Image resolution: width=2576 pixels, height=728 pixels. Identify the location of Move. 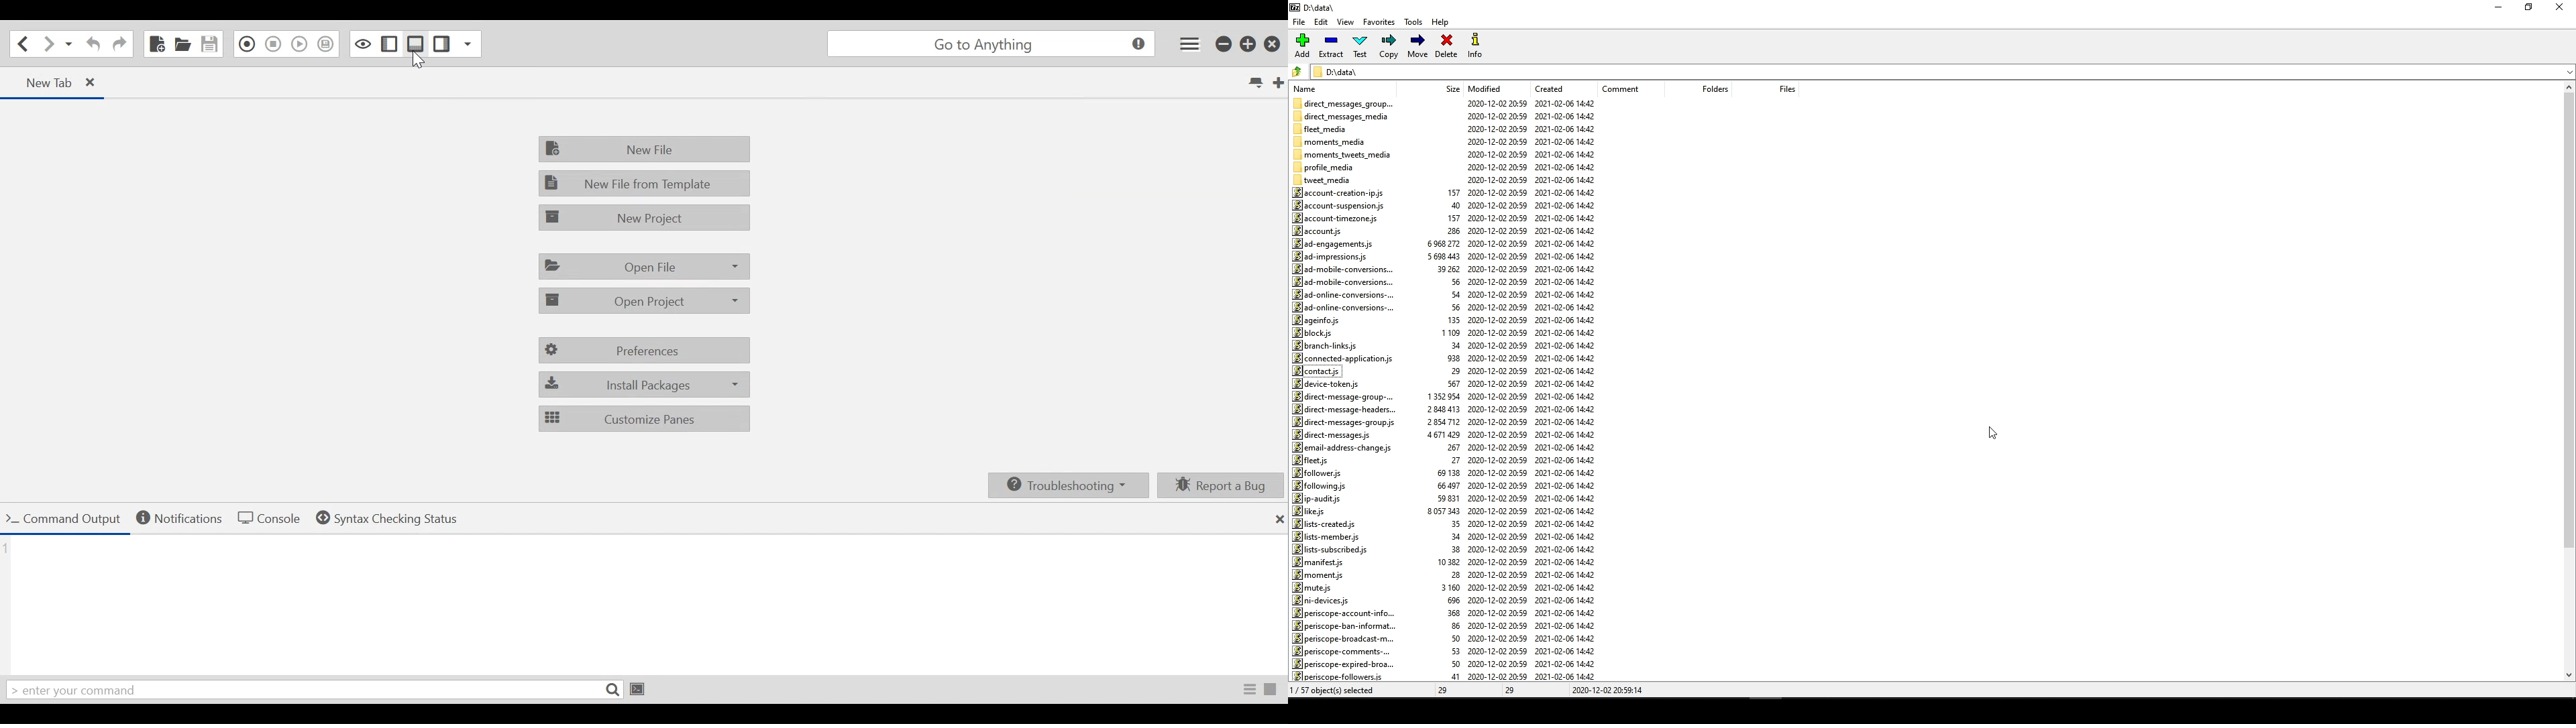
(1419, 46).